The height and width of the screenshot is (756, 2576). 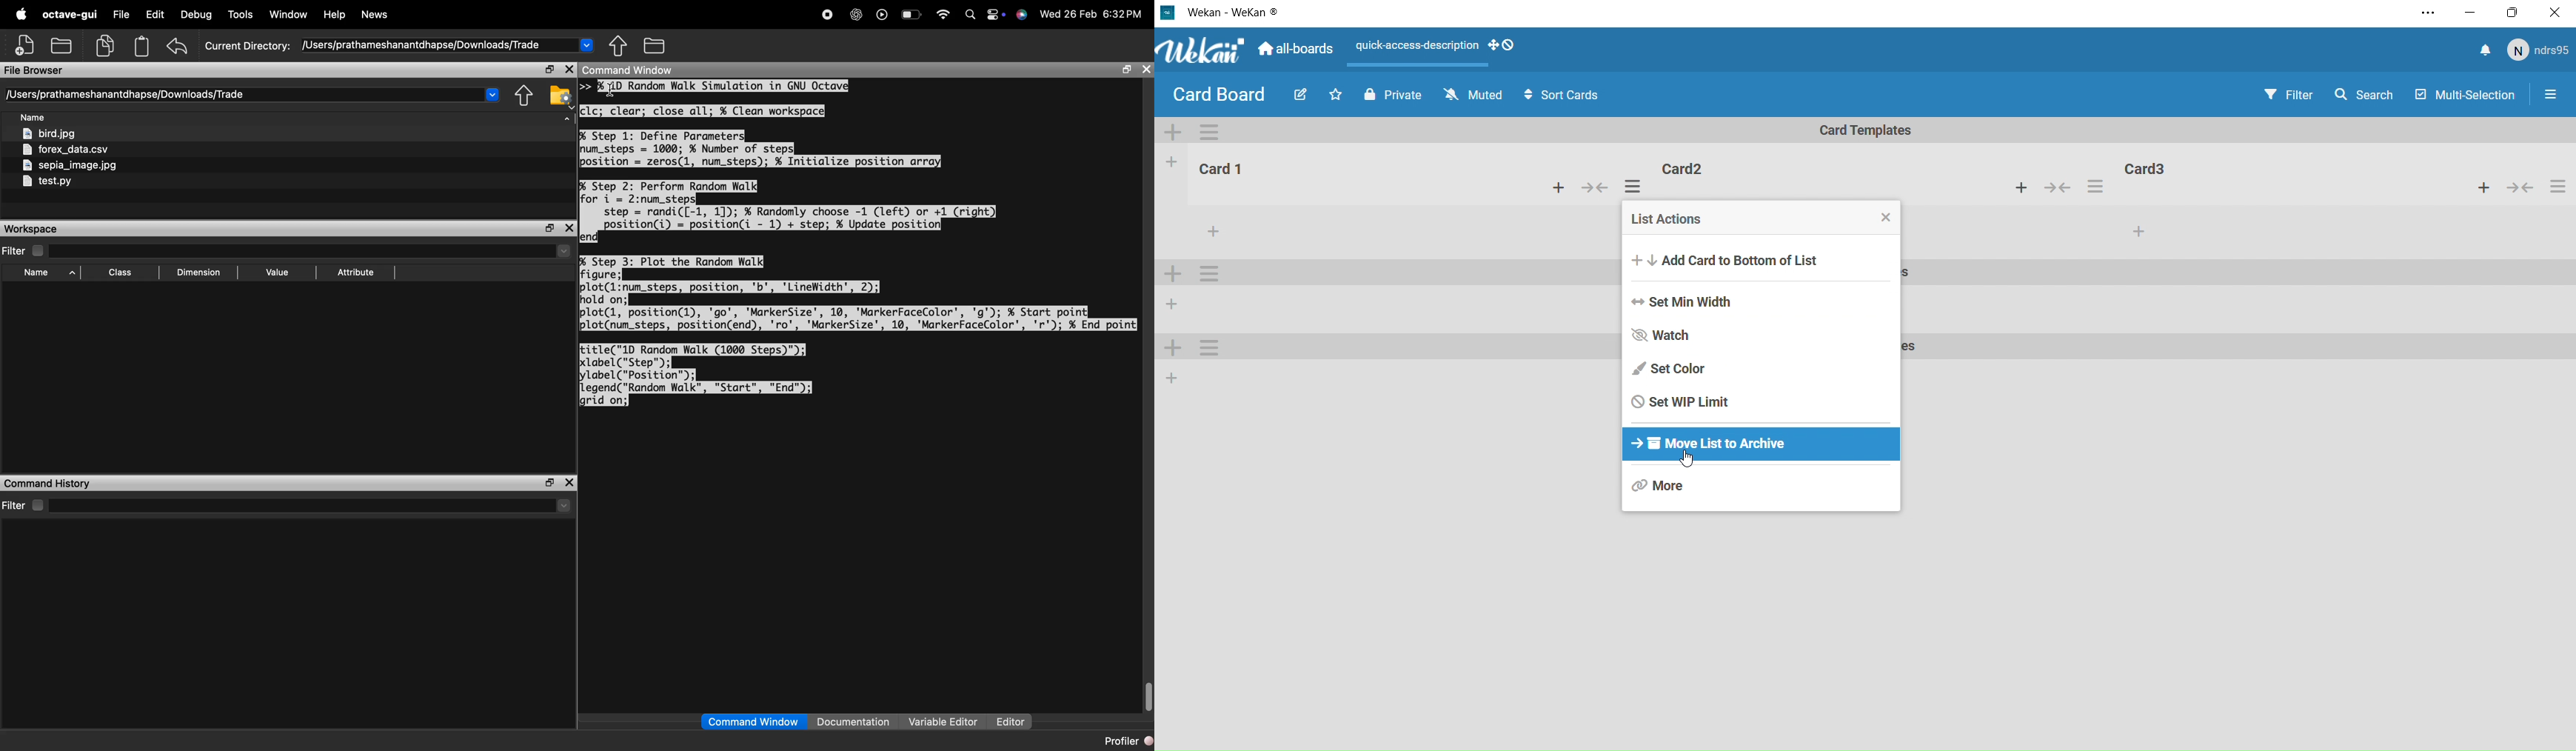 I want to click on Actions, so click(x=2523, y=188).